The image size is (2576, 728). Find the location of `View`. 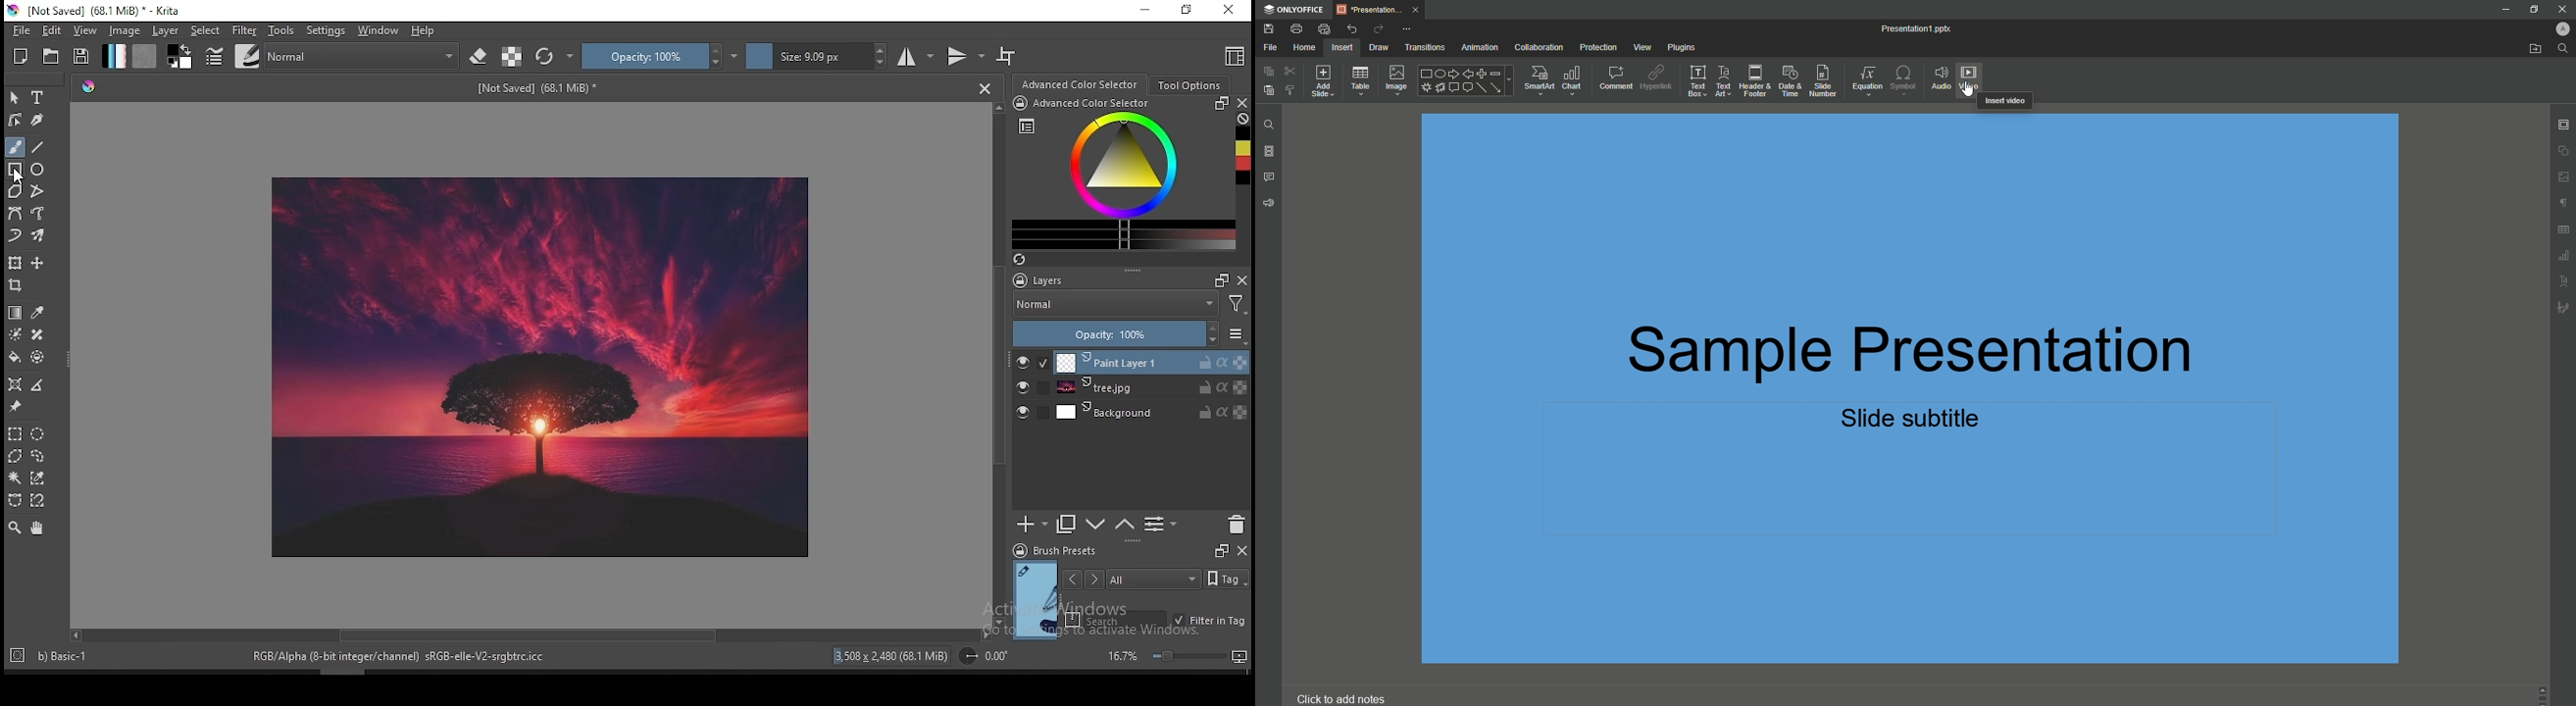

View is located at coordinates (1638, 47).